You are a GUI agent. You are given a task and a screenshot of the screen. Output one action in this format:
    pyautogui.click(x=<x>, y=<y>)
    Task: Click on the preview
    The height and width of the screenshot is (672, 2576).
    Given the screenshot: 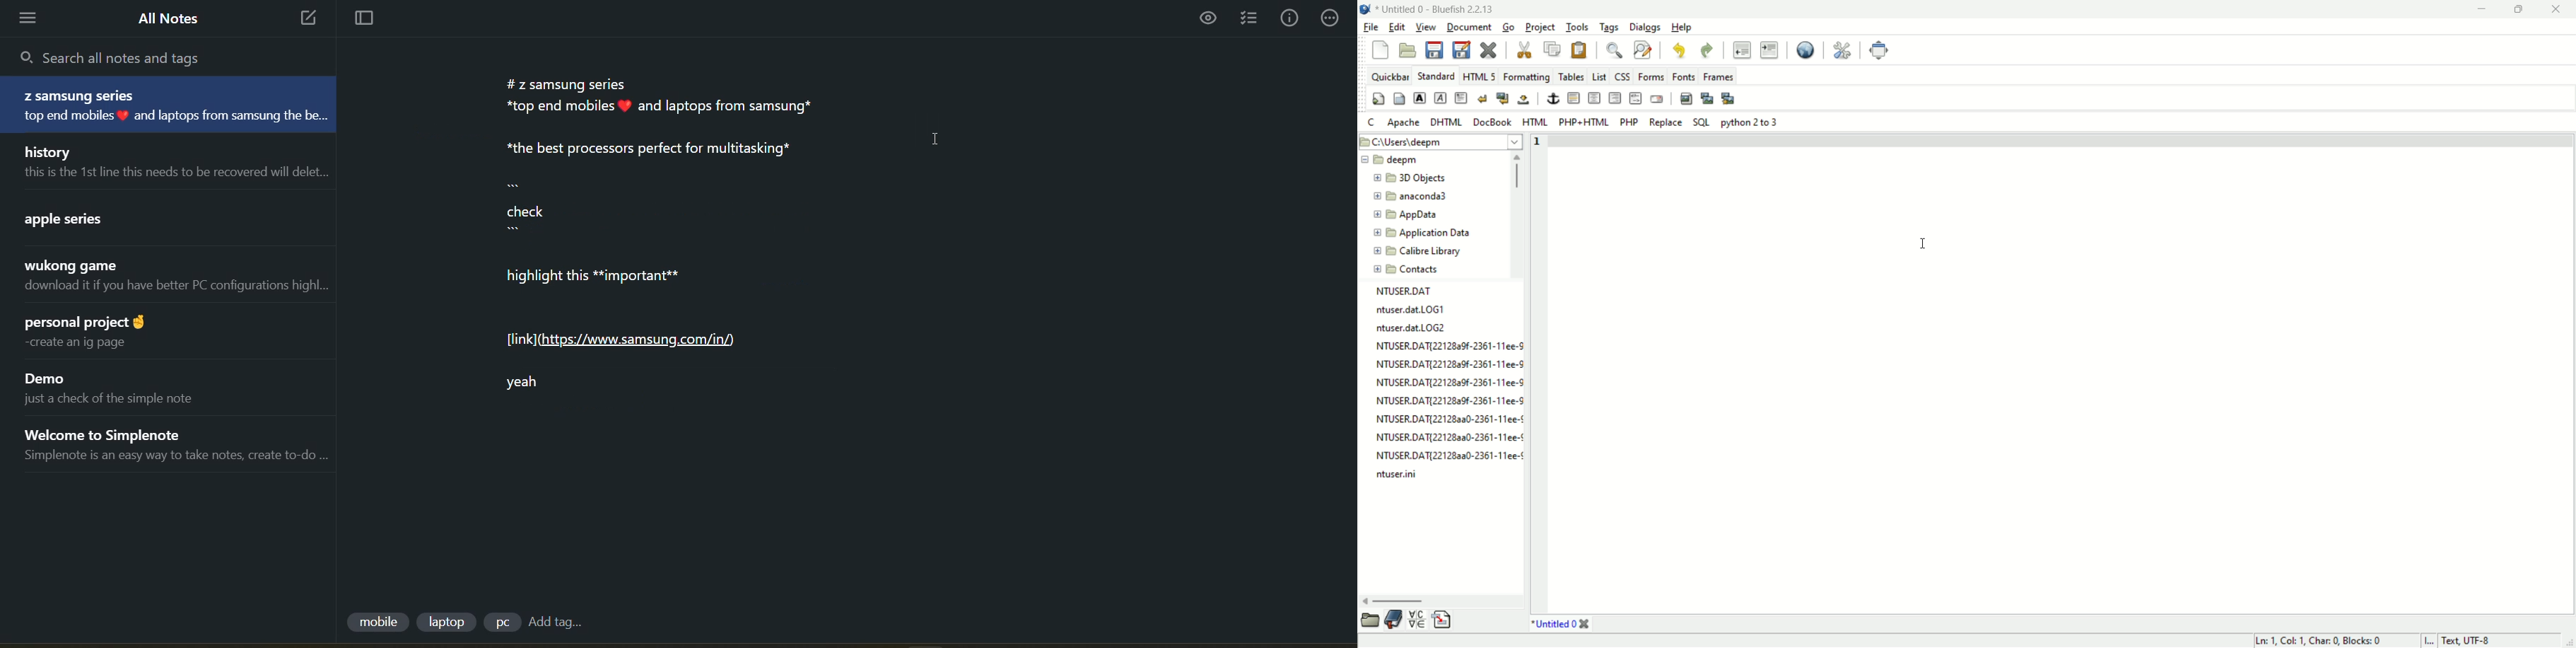 What is the action you would take?
    pyautogui.click(x=1210, y=20)
    